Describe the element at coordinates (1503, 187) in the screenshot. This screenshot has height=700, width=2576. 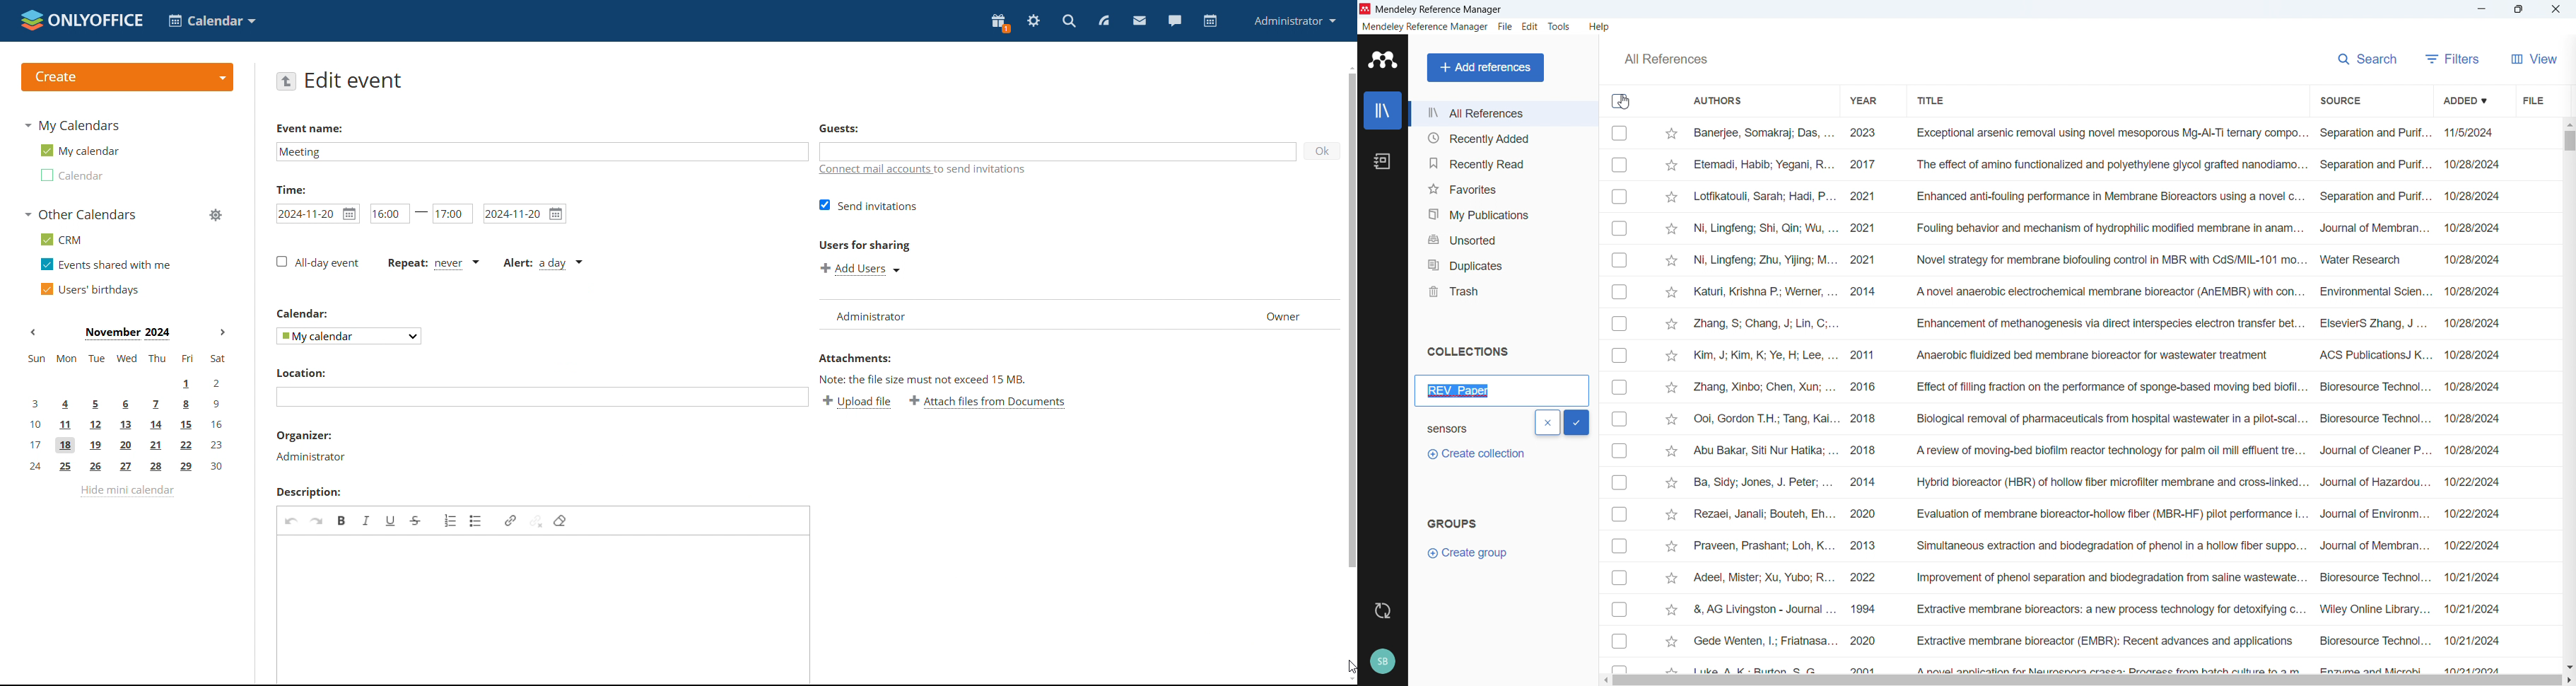
I see `Favourites ` at that location.